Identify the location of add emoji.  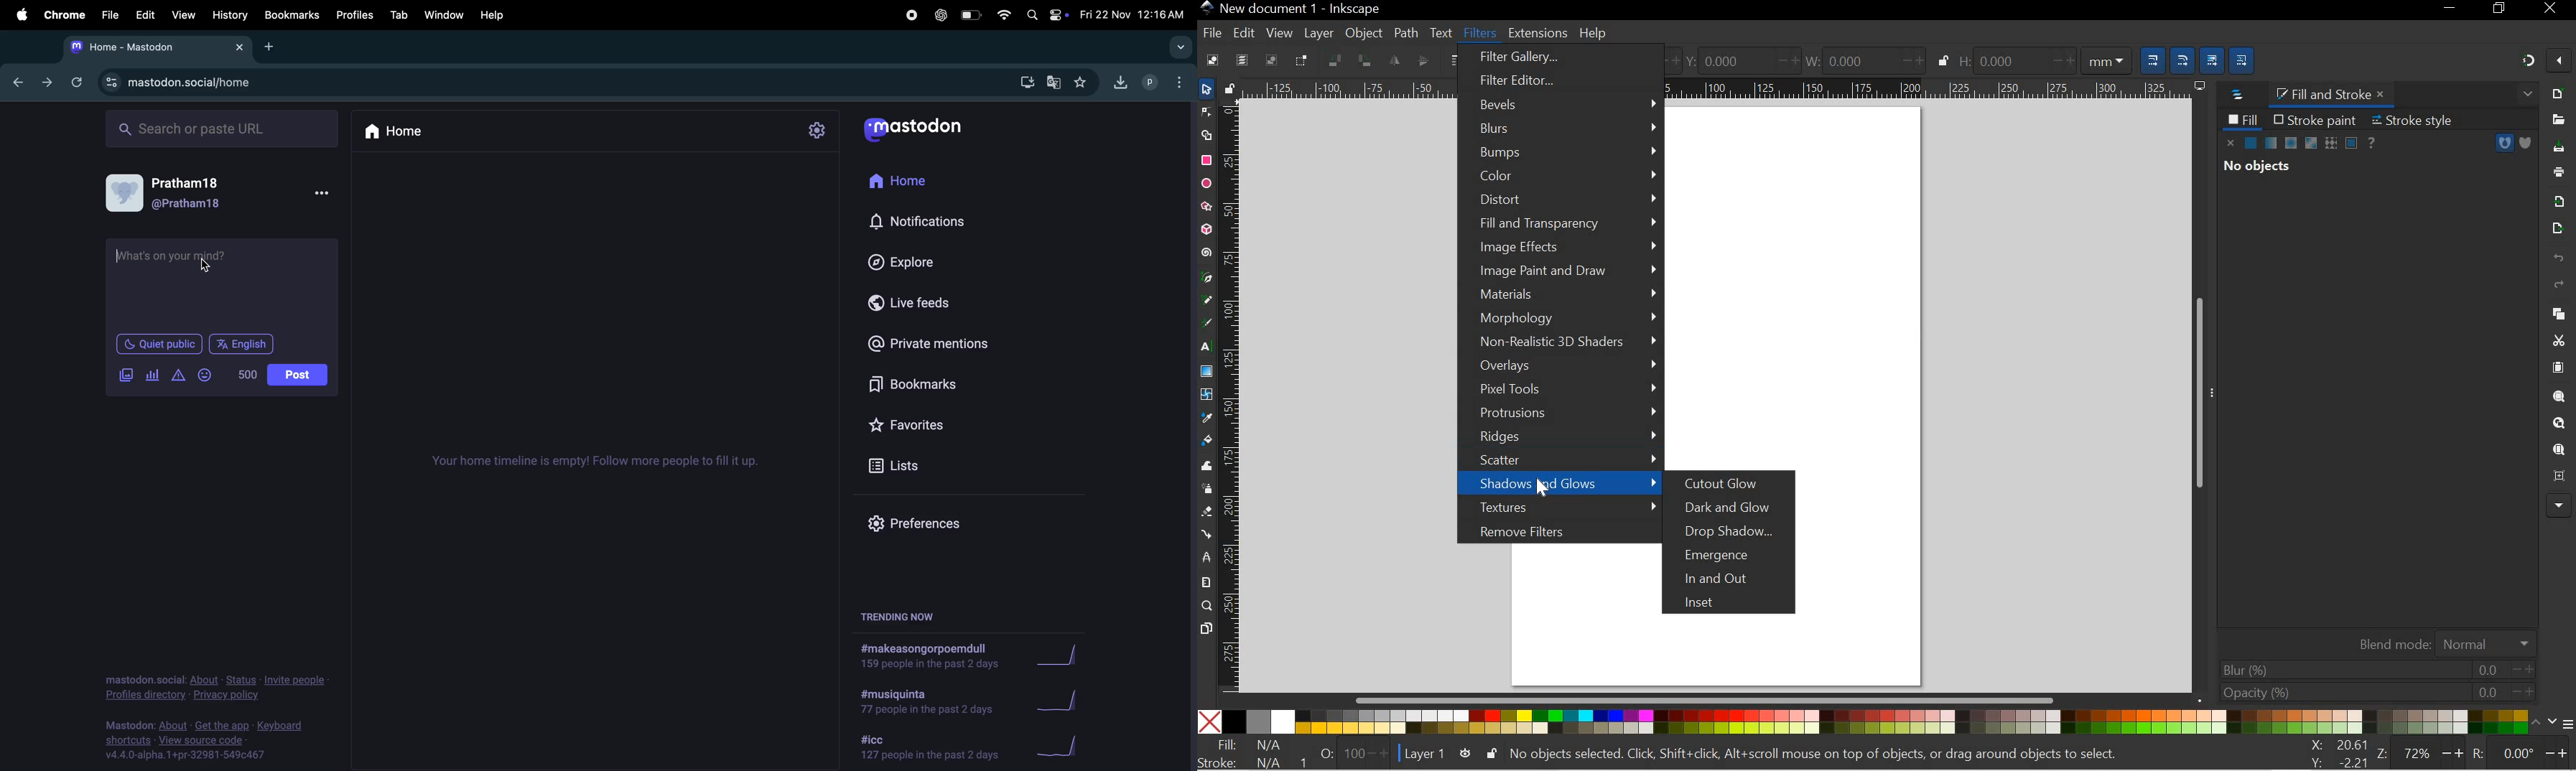
(204, 376).